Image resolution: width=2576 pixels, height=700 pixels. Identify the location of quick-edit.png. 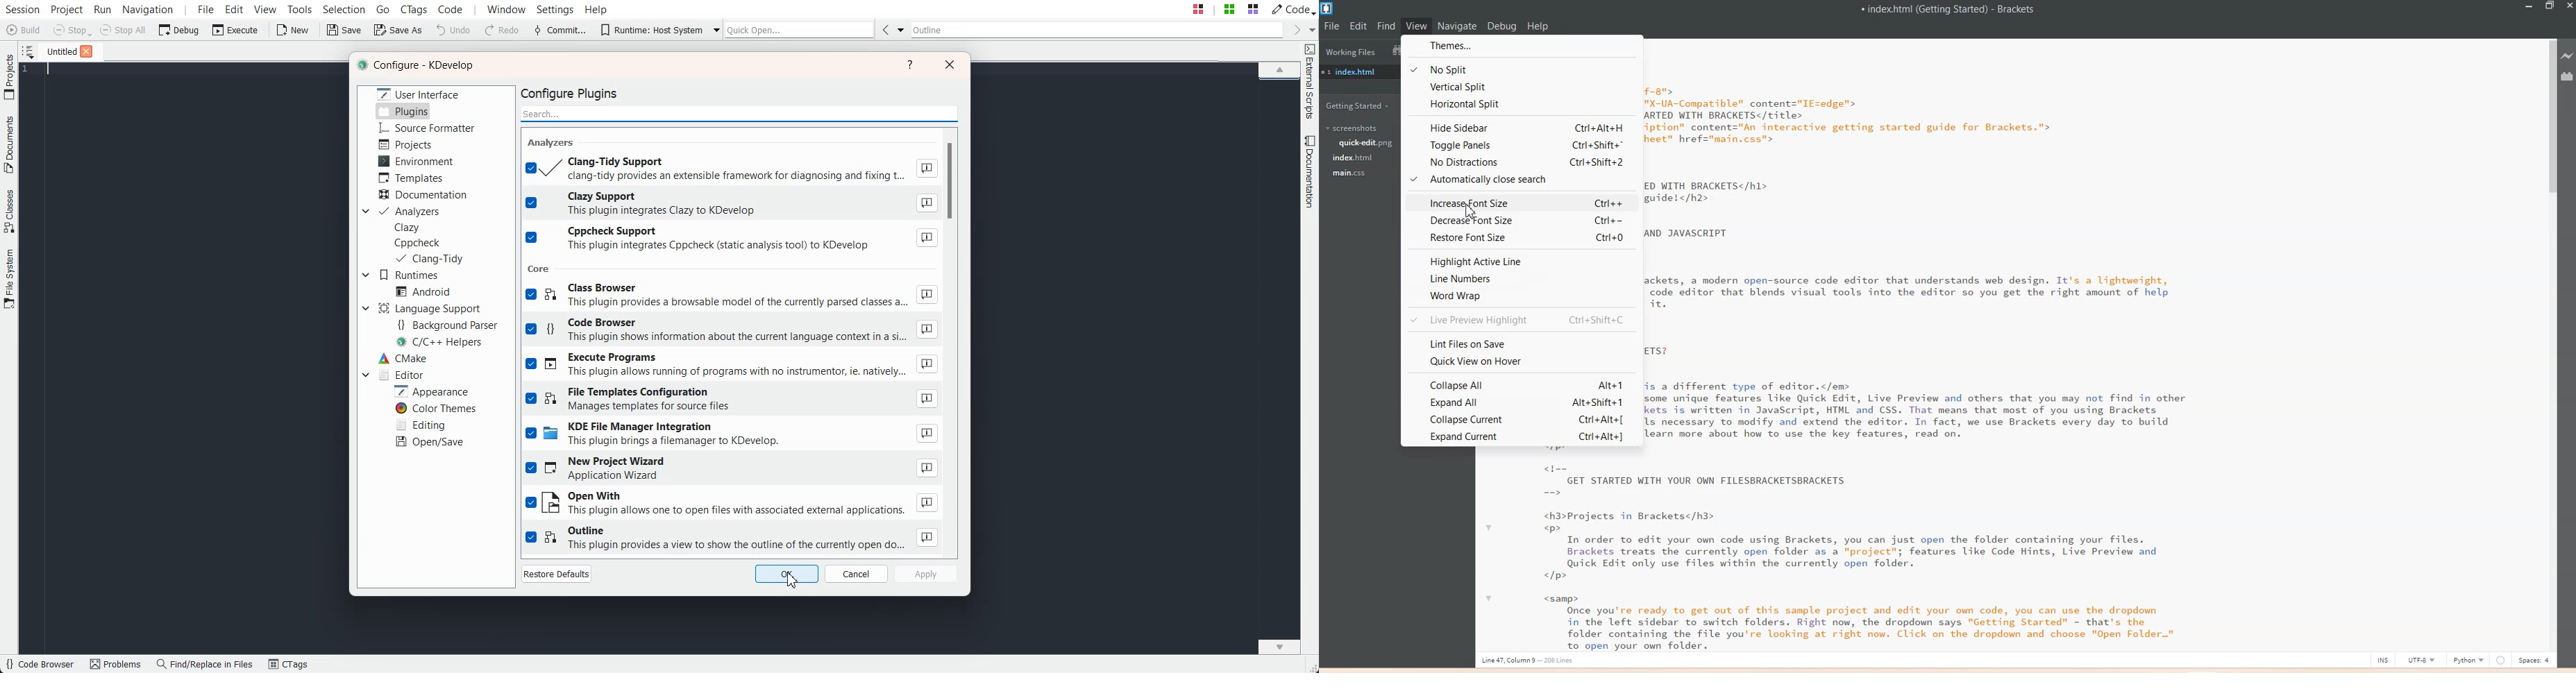
(1368, 143).